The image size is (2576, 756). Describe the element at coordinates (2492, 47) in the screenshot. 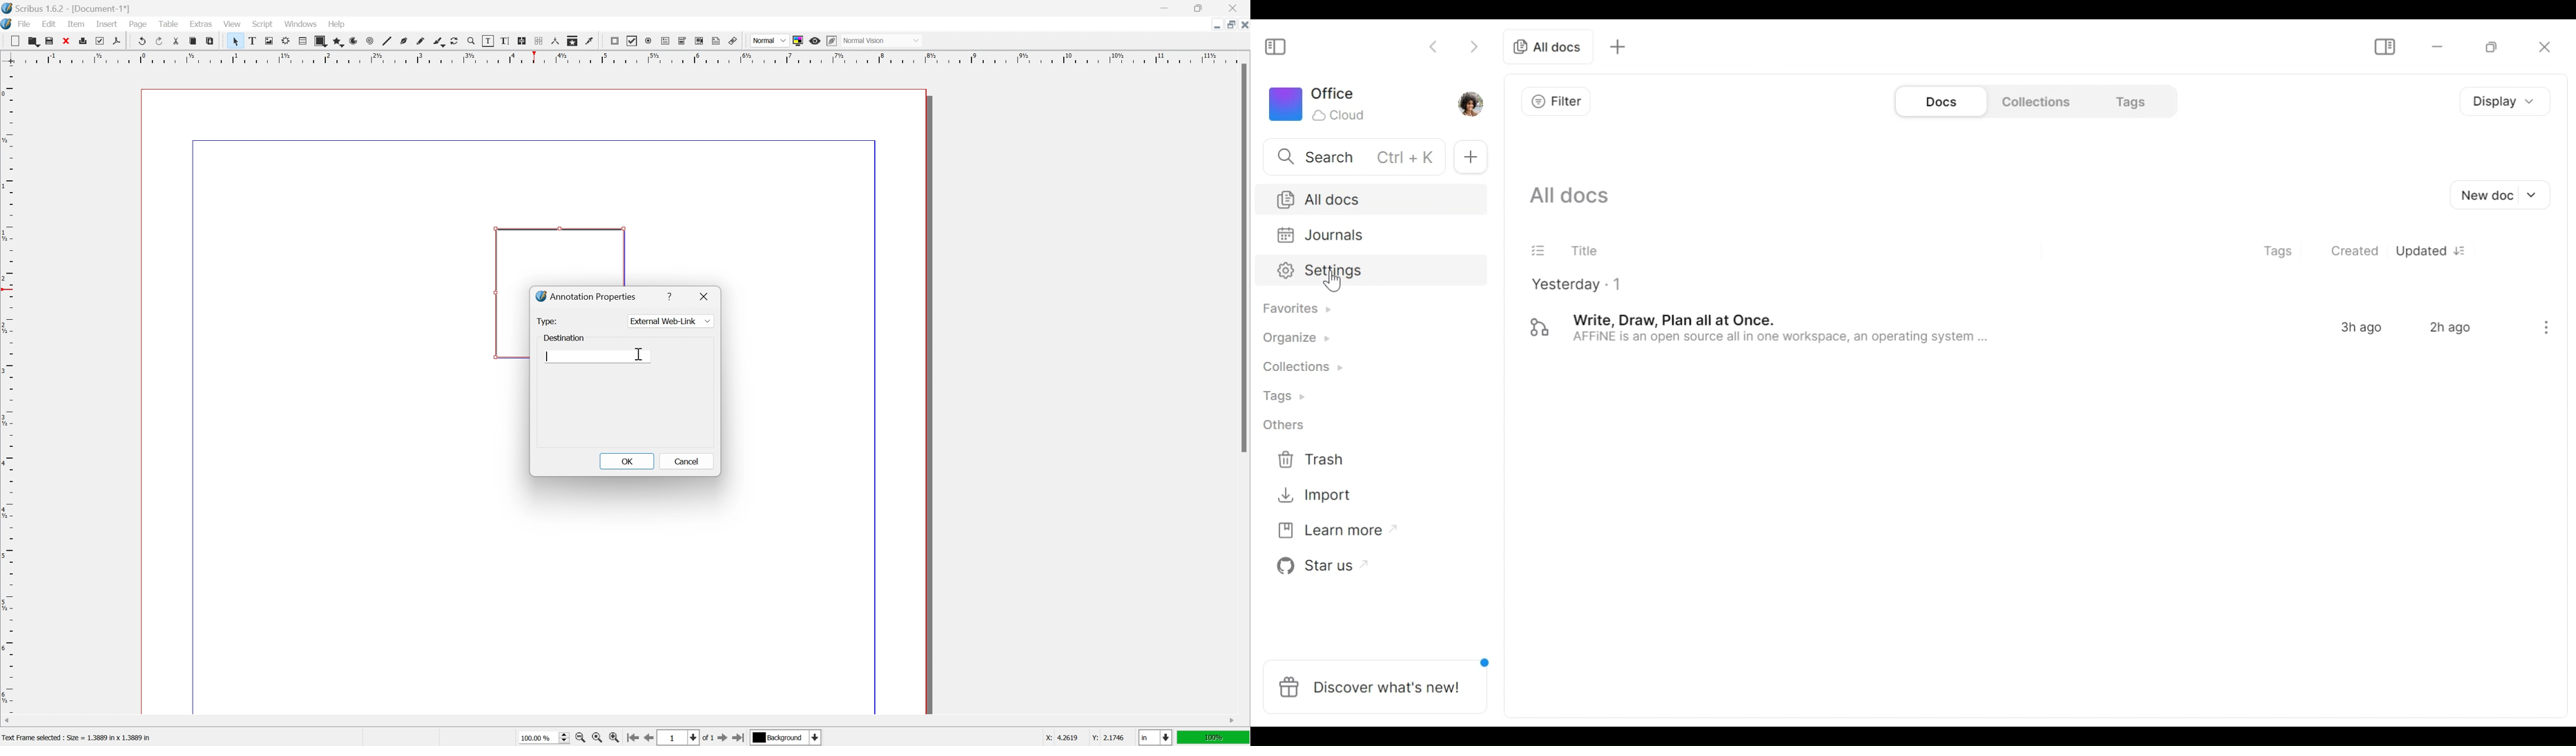

I see `restore` at that location.